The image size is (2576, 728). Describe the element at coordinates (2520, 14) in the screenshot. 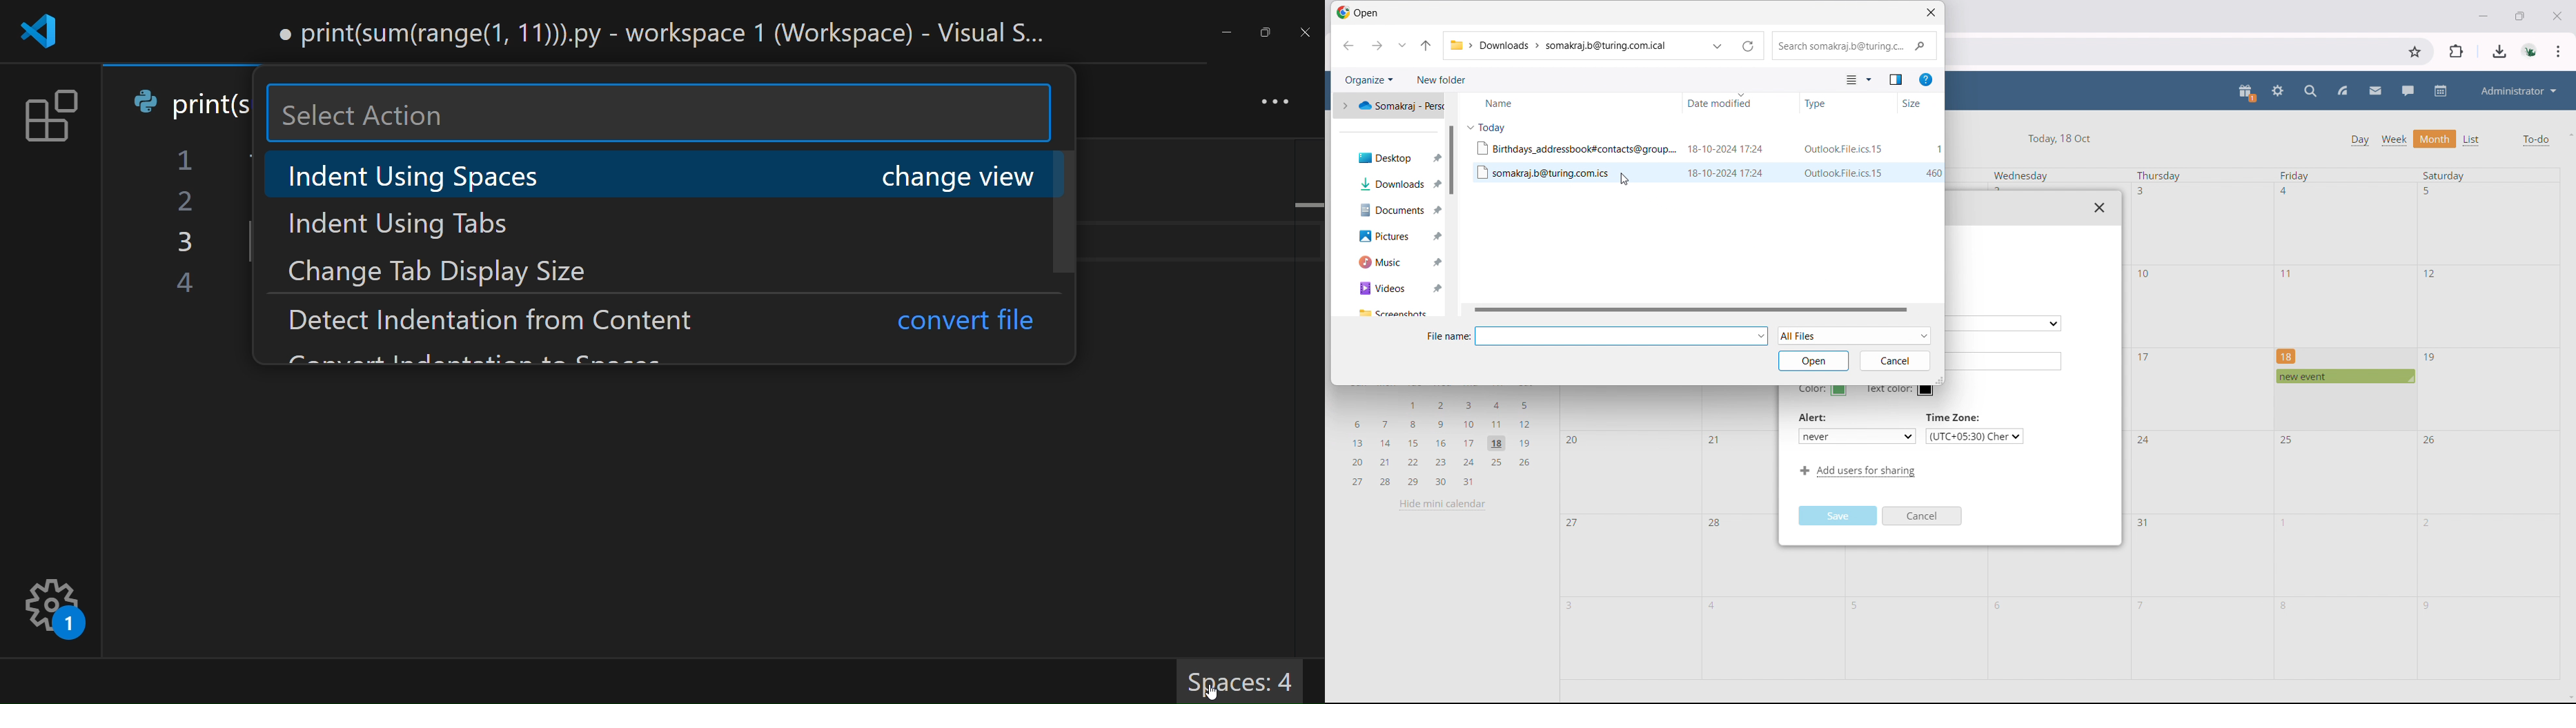

I see `maximize` at that location.